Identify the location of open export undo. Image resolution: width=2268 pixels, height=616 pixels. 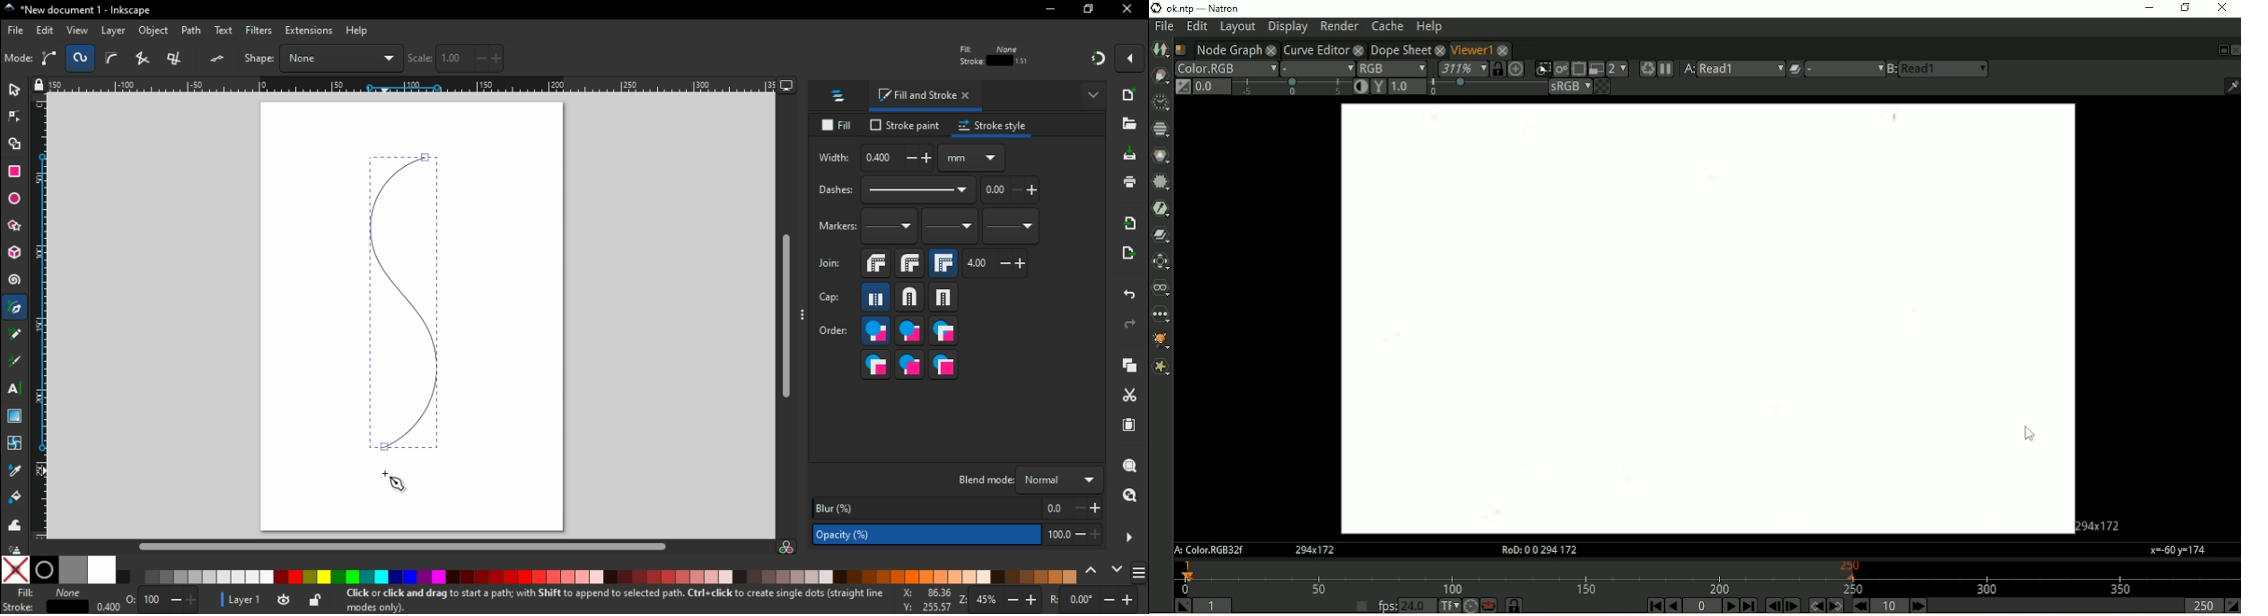
(1129, 258).